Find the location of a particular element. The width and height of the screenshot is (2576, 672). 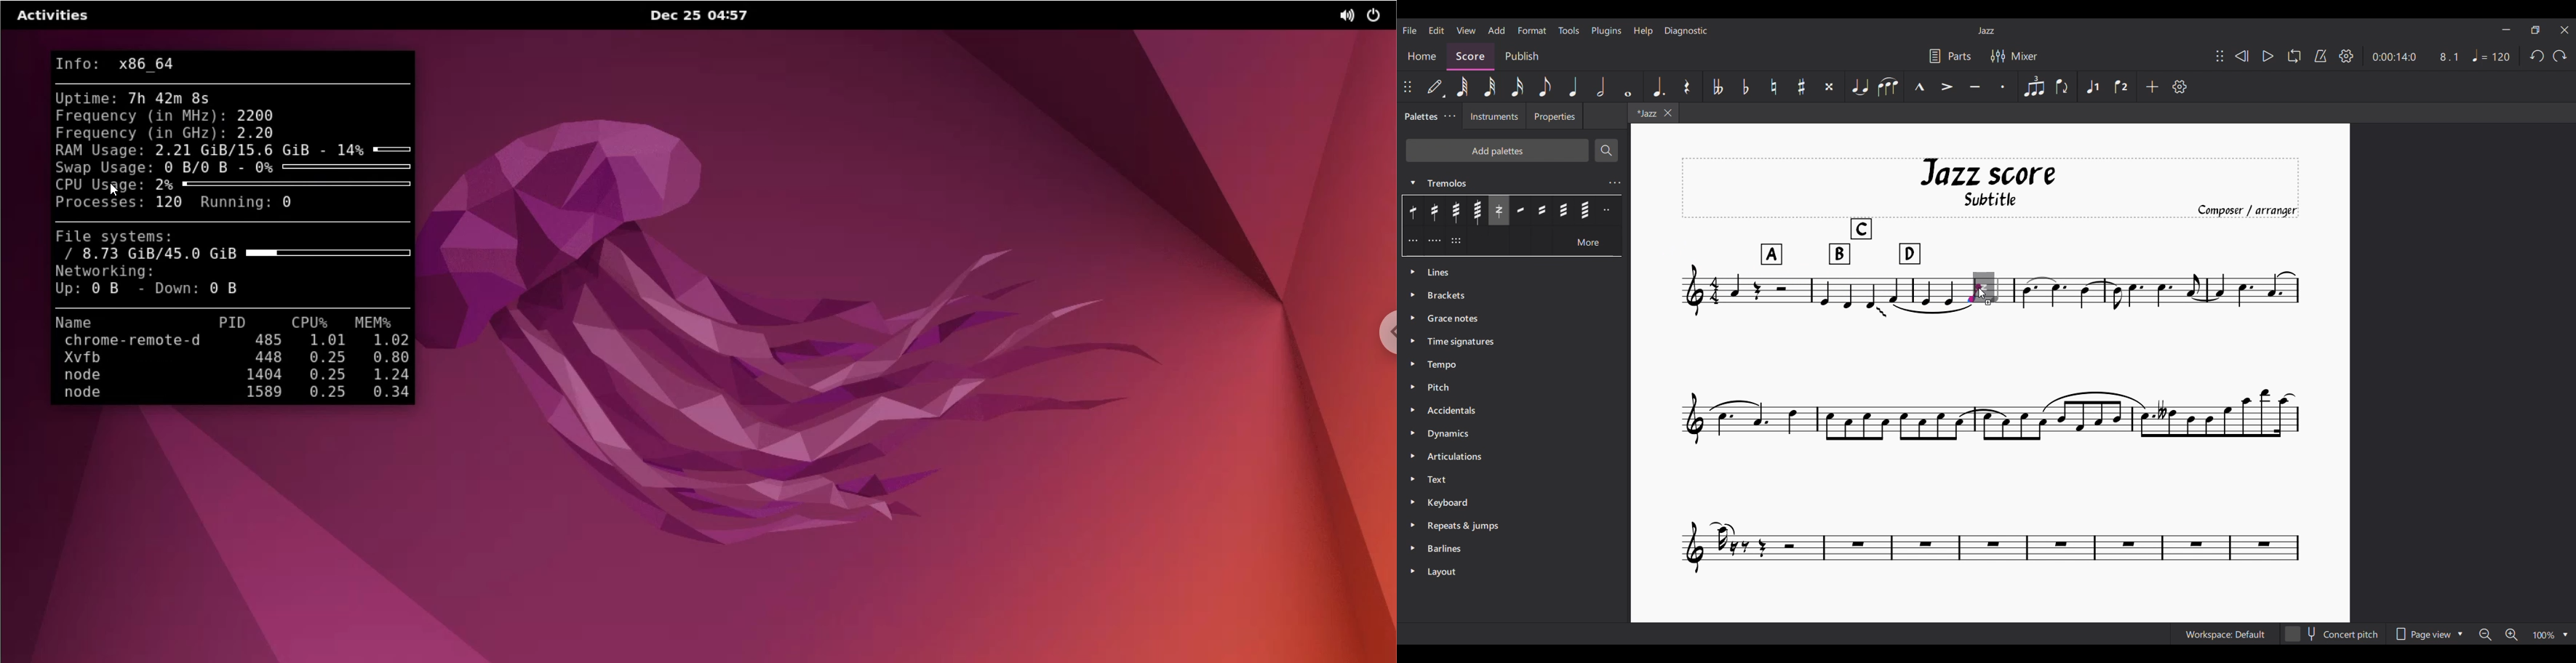

Plugins is located at coordinates (1607, 31).